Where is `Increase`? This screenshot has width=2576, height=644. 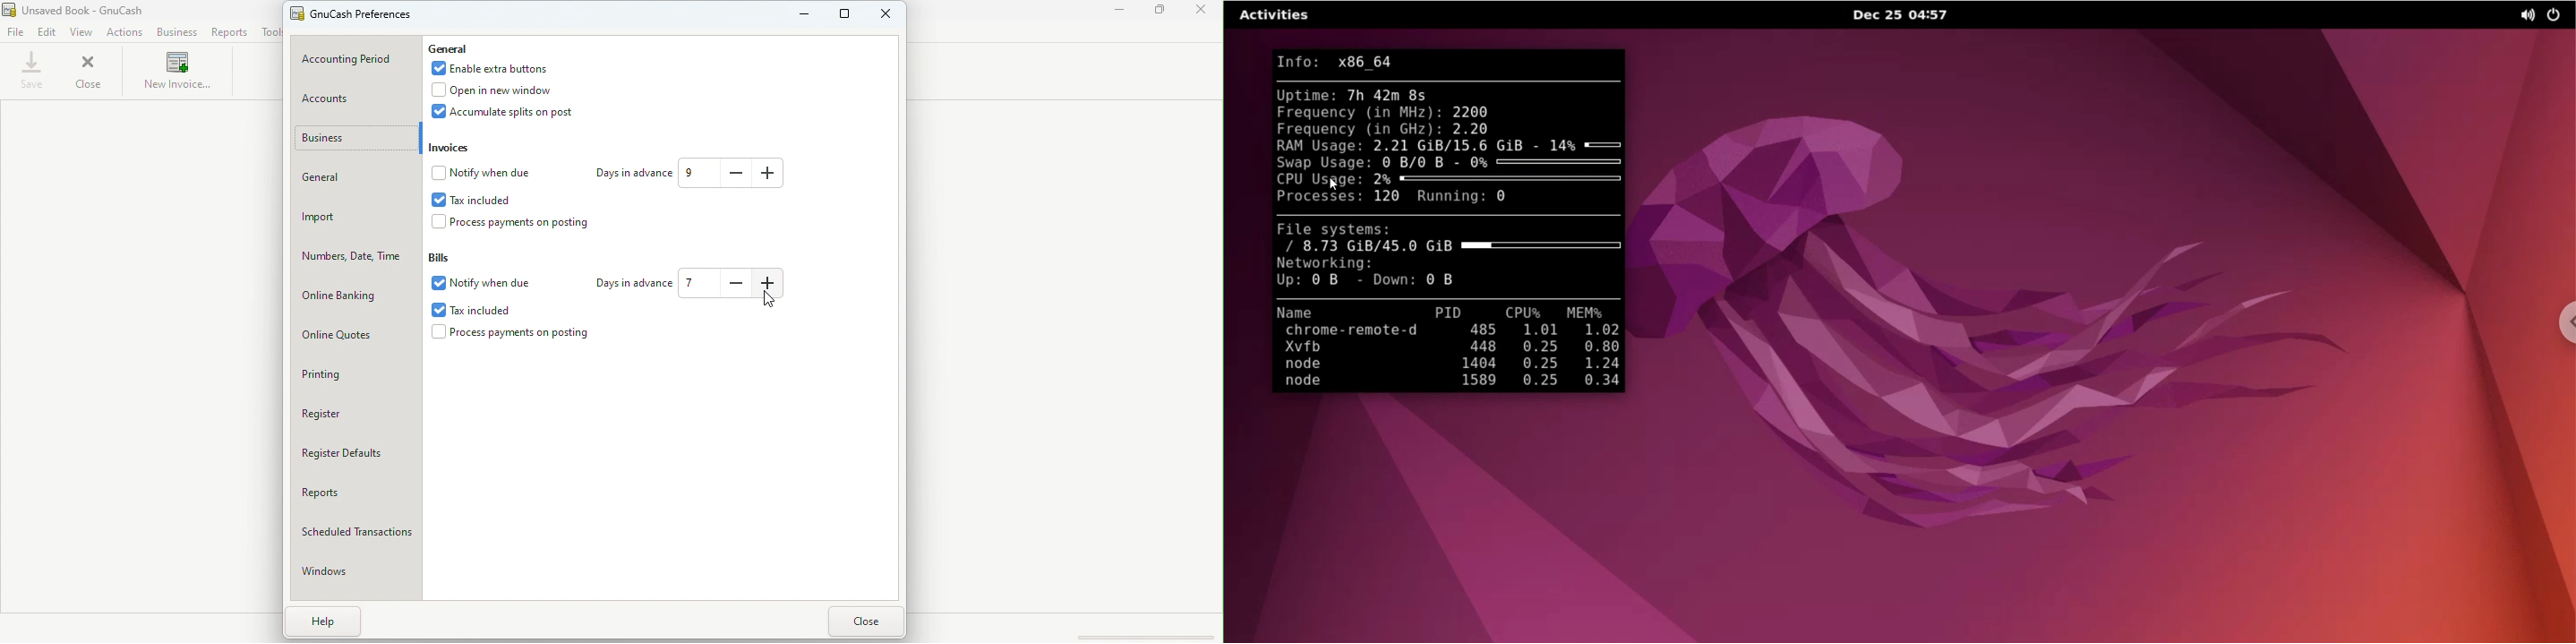
Increase is located at coordinates (766, 172).